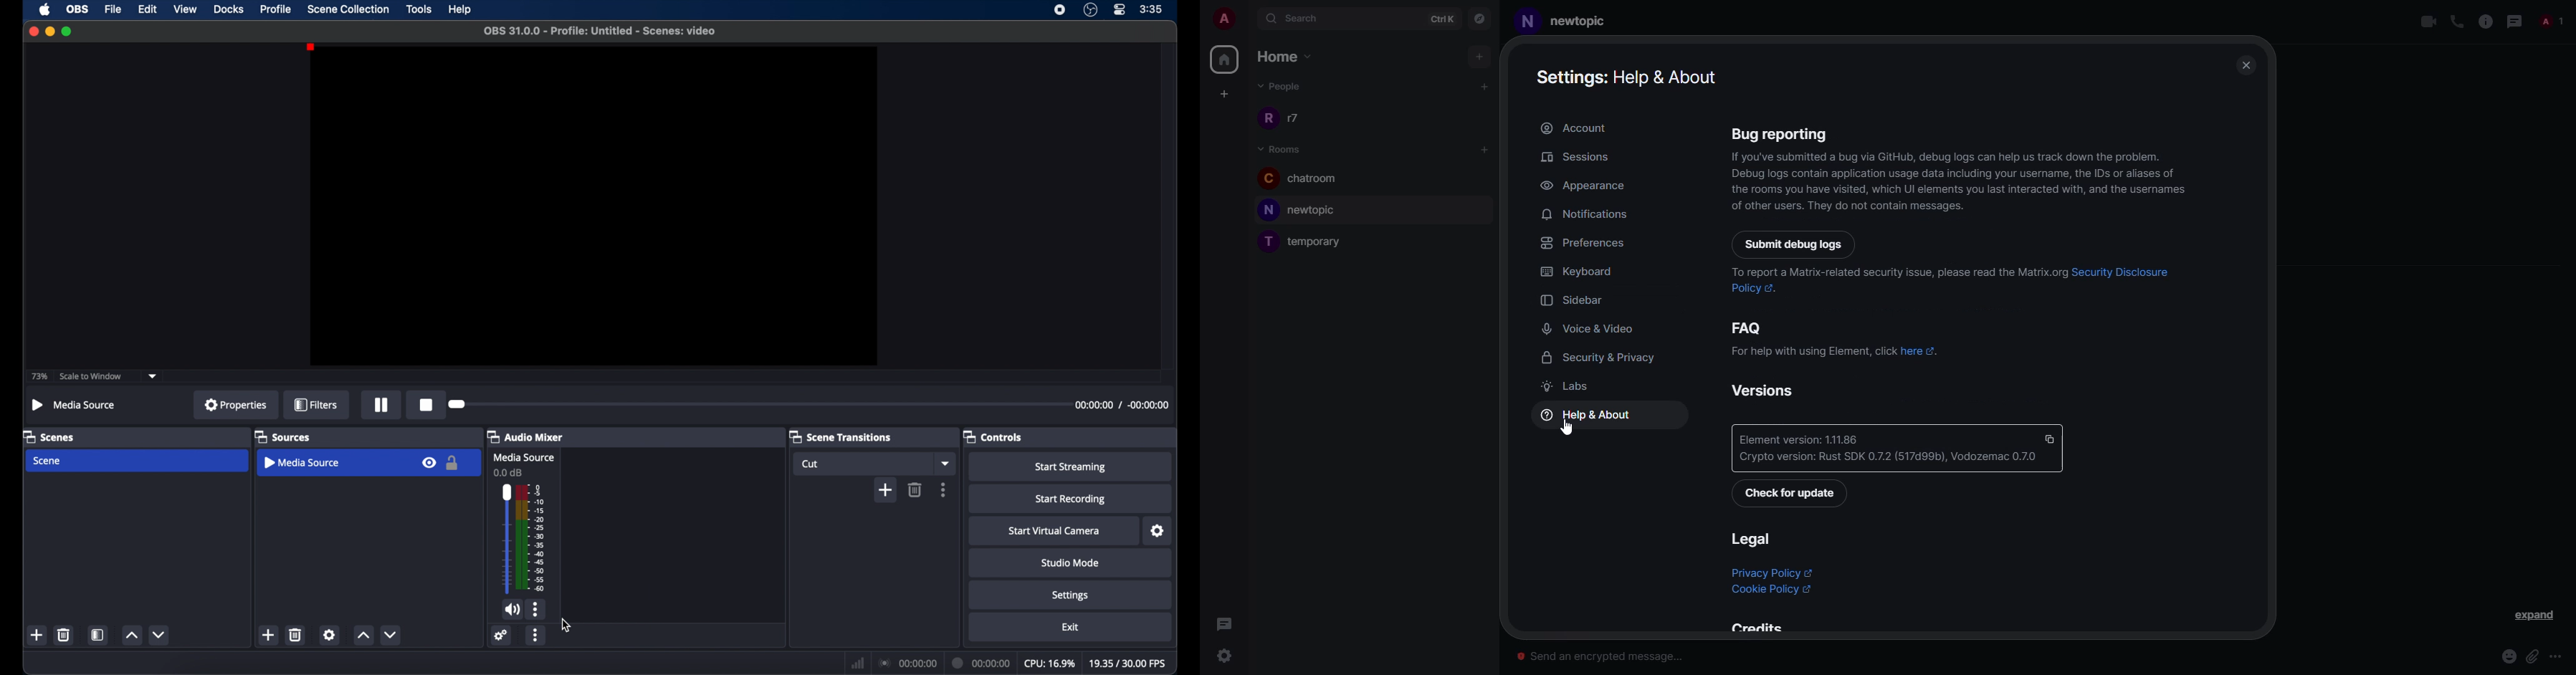 The image size is (2576, 700). I want to click on check for update, so click(1789, 493).